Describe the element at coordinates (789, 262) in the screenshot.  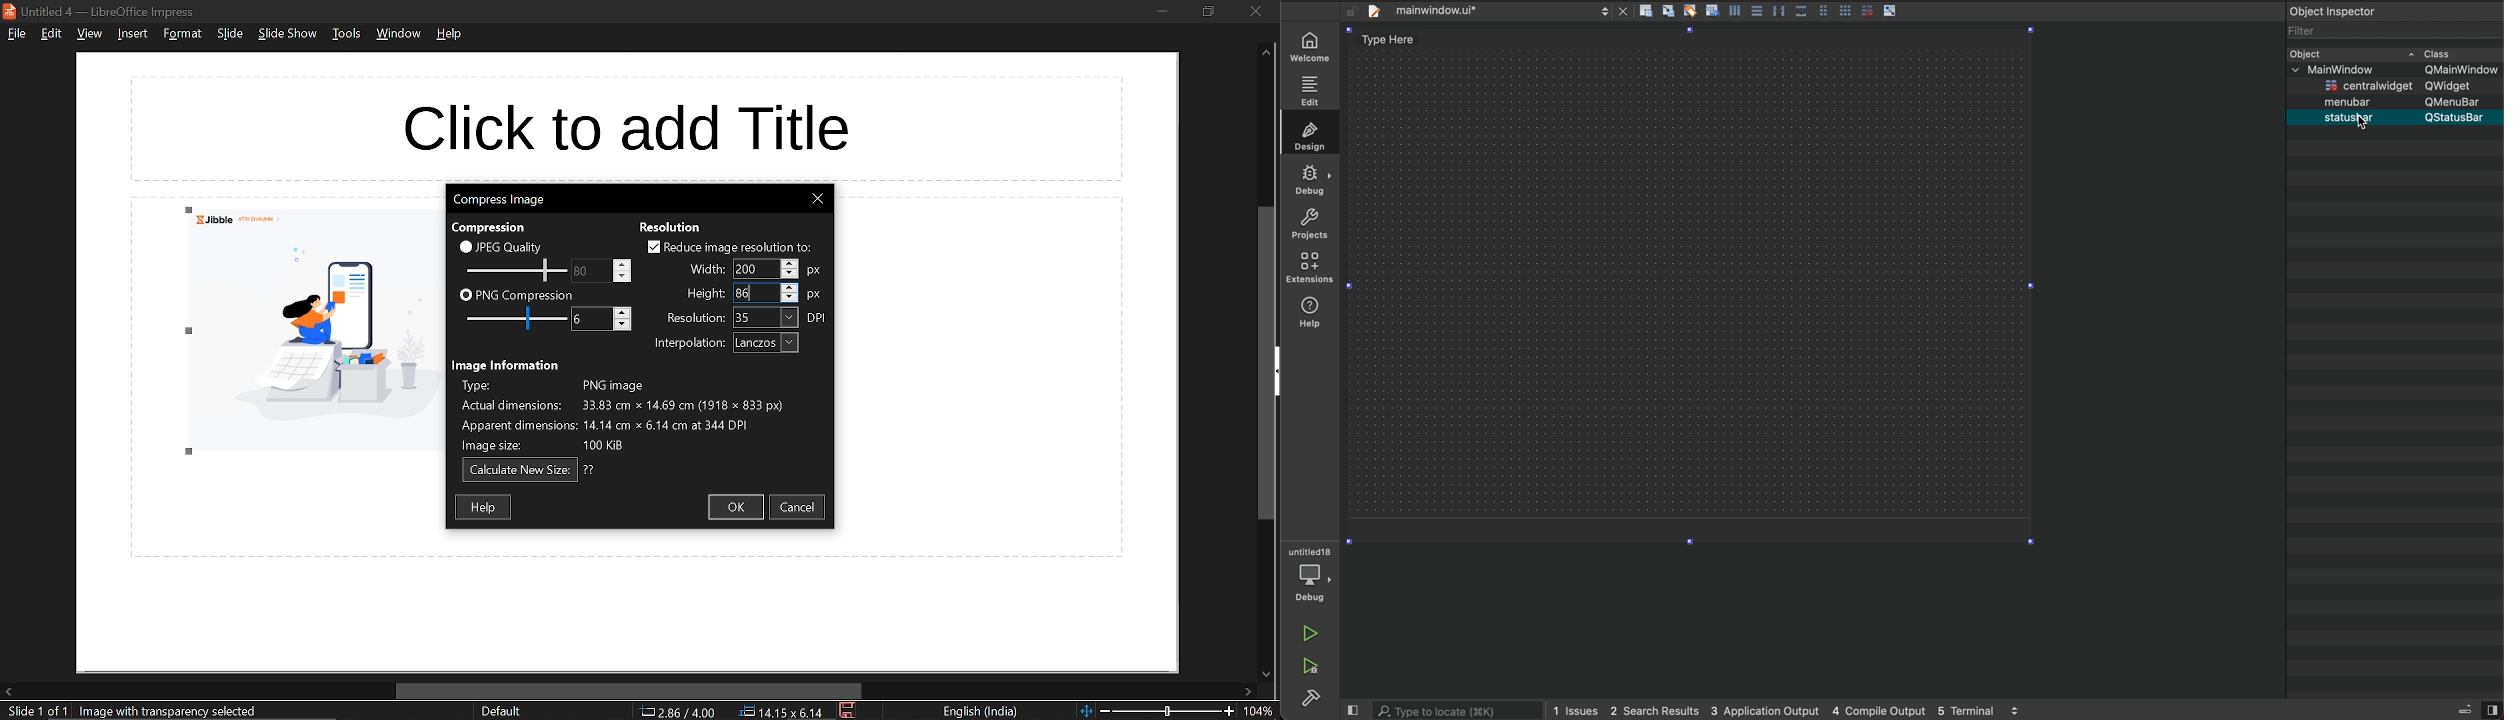
I see `increase width` at that location.